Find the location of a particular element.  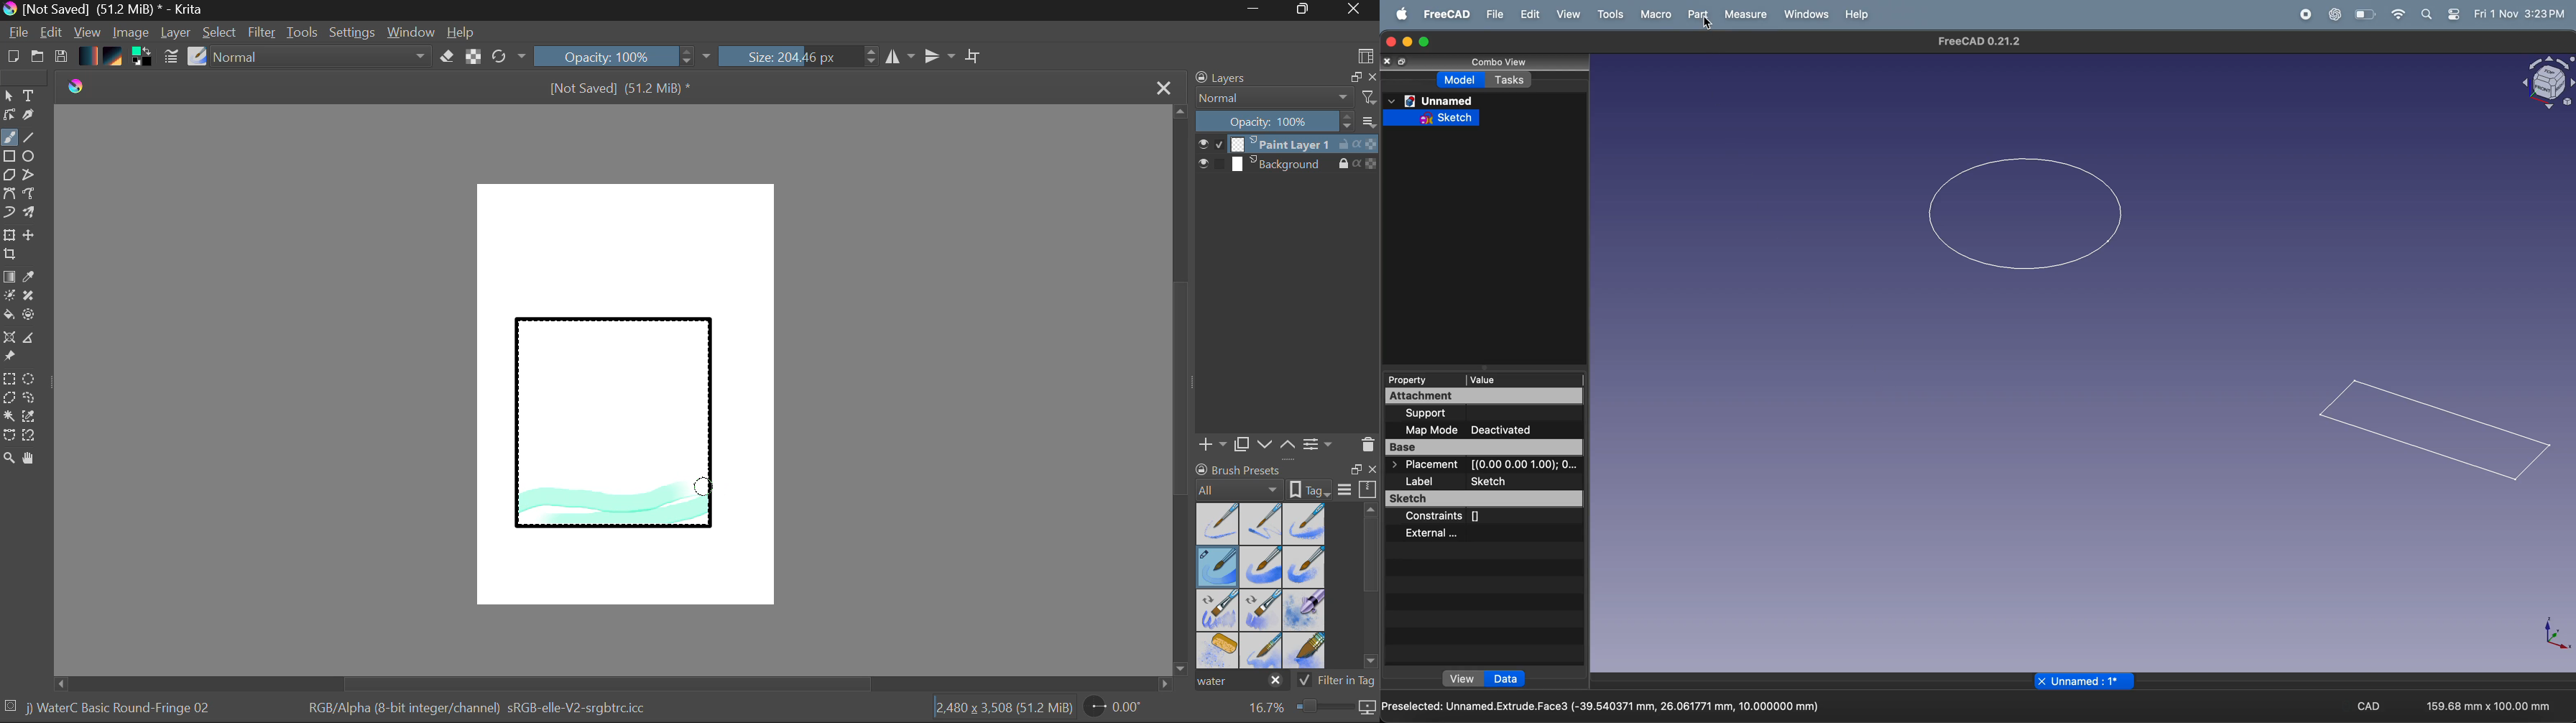

Move Layer Down is located at coordinates (1266, 445).